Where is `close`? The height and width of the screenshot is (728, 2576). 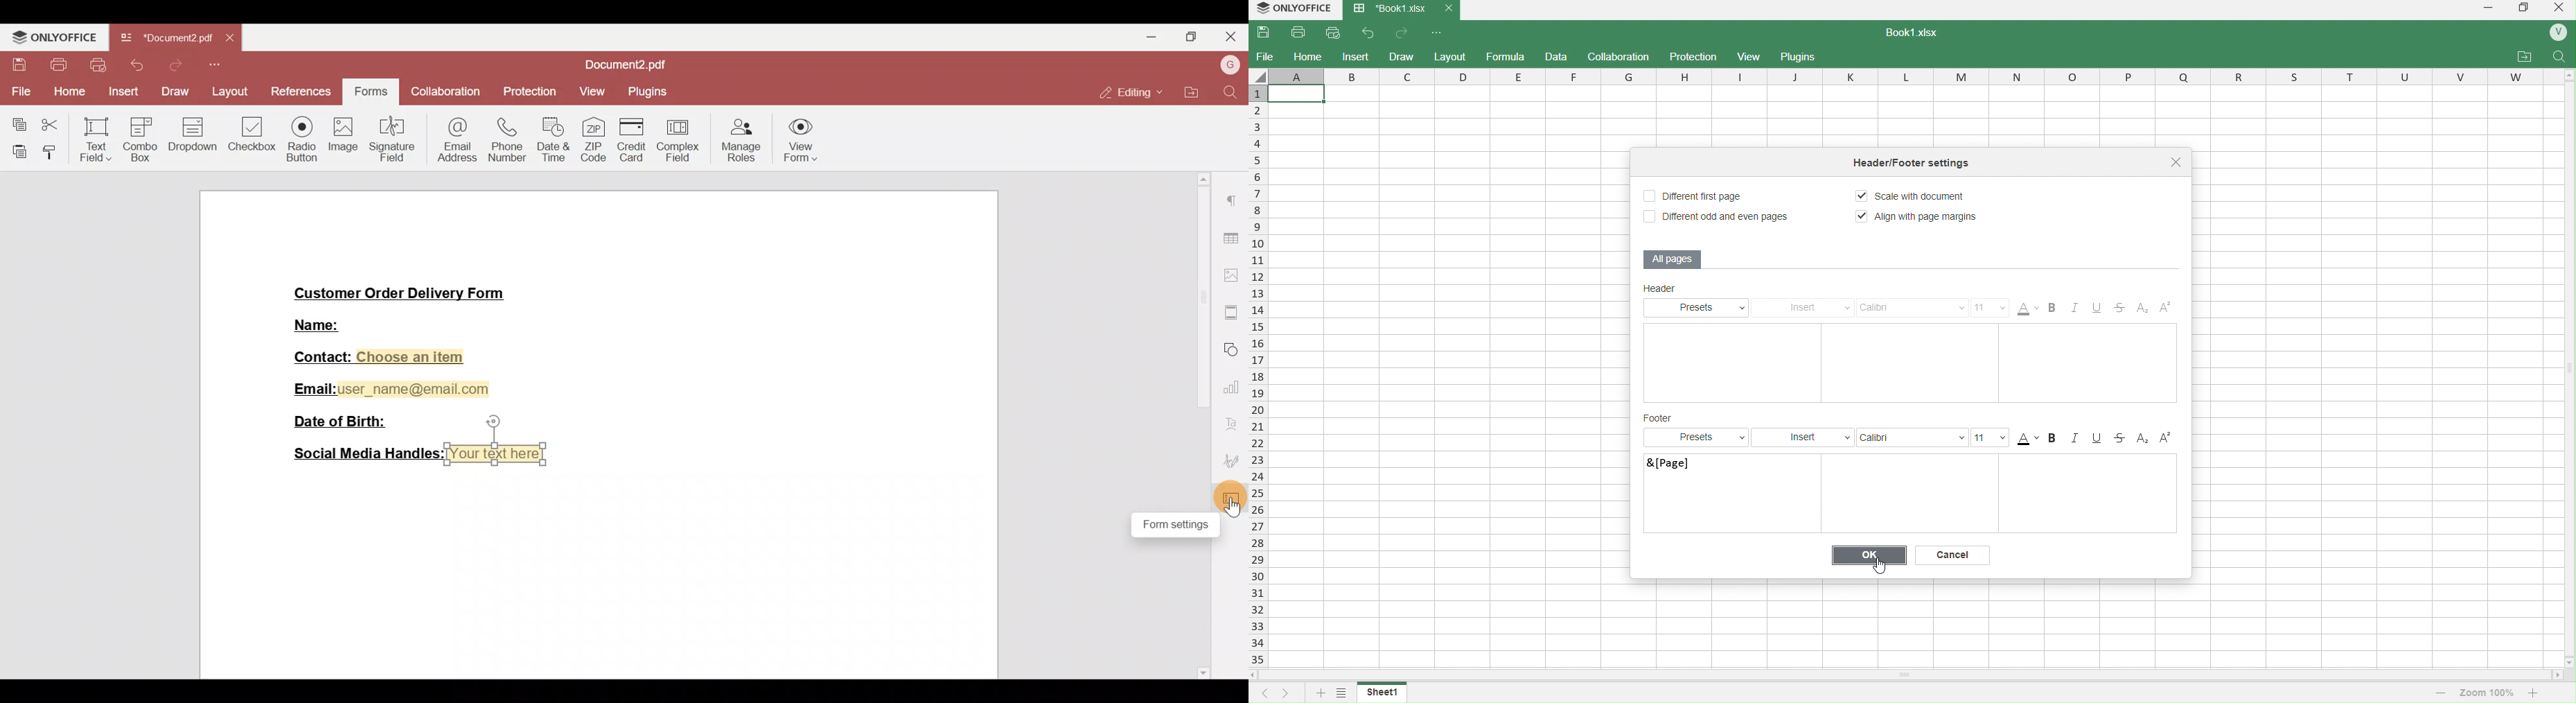
close is located at coordinates (2178, 163).